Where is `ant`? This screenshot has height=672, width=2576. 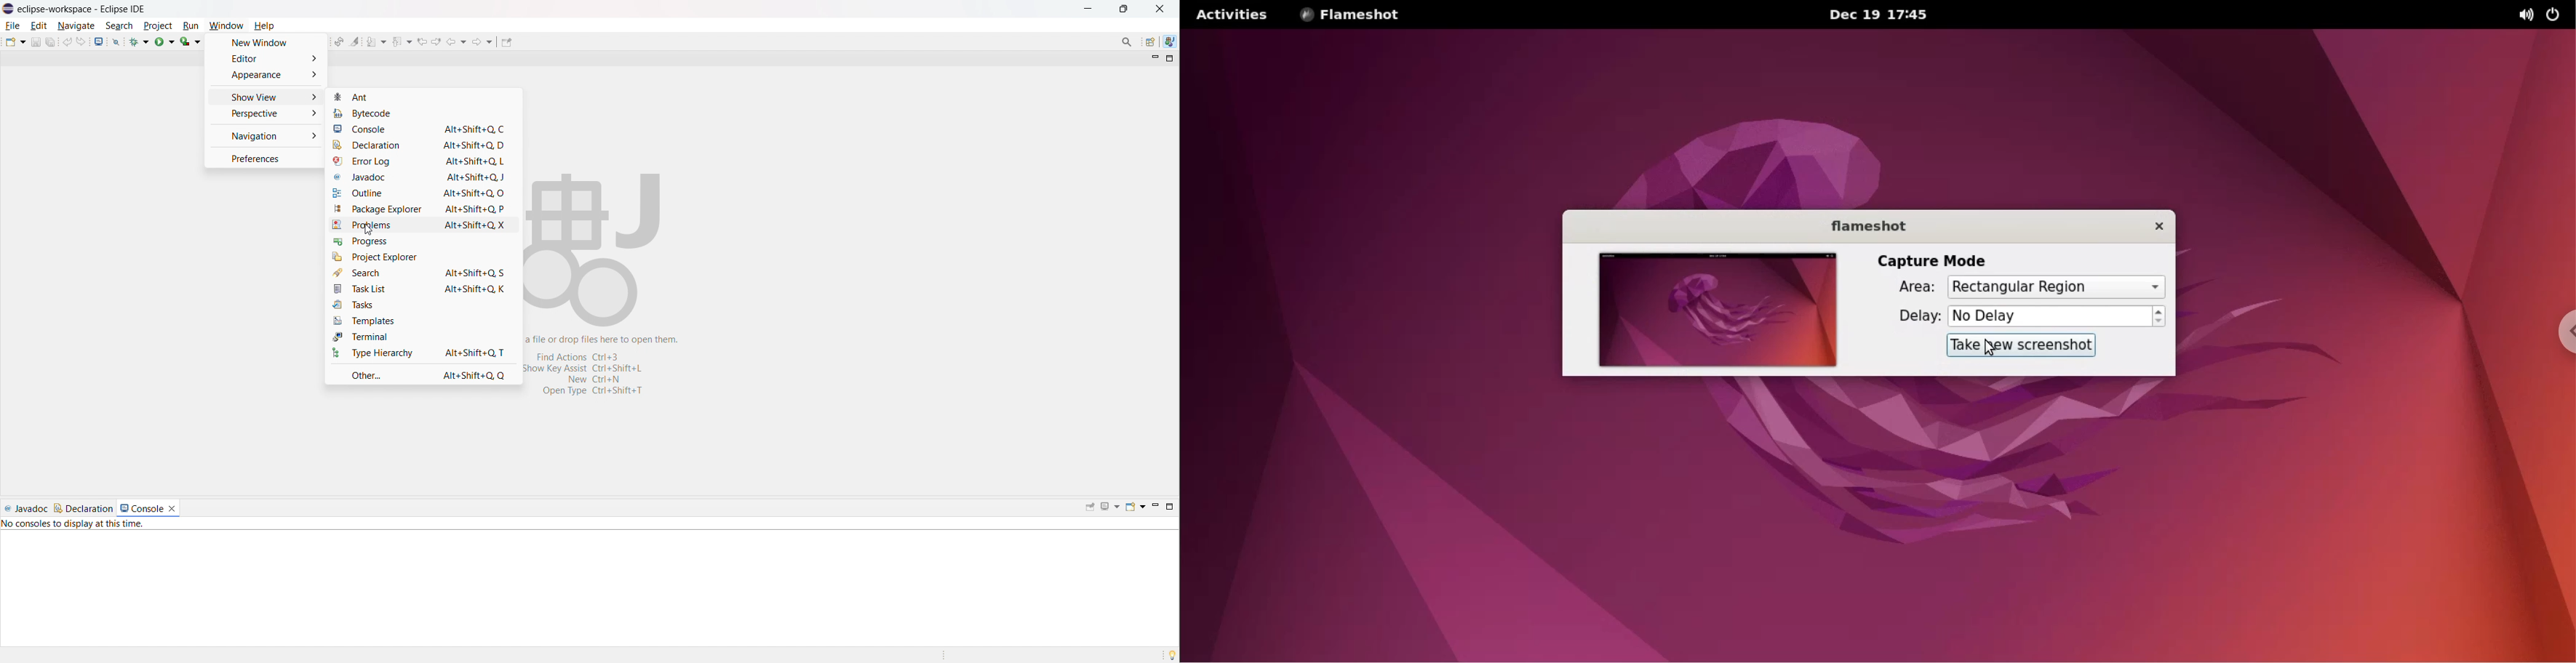
ant is located at coordinates (424, 97).